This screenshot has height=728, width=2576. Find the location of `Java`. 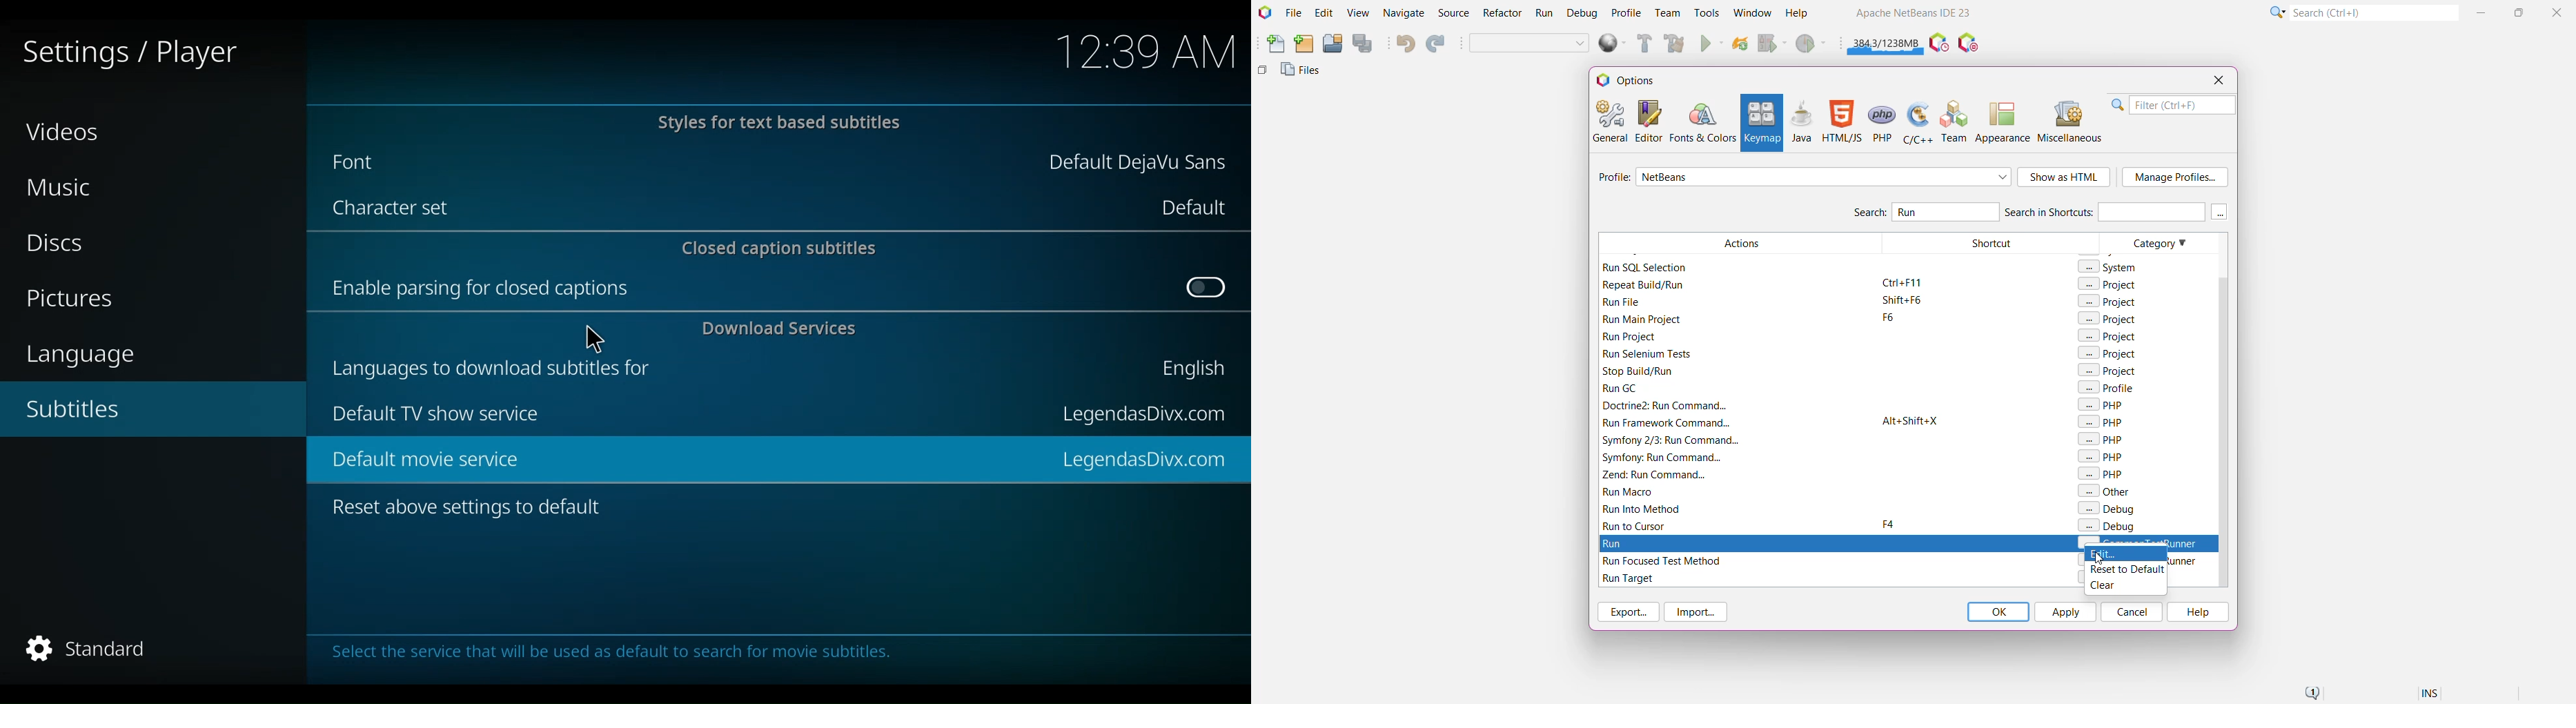

Java is located at coordinates (1802, 121).